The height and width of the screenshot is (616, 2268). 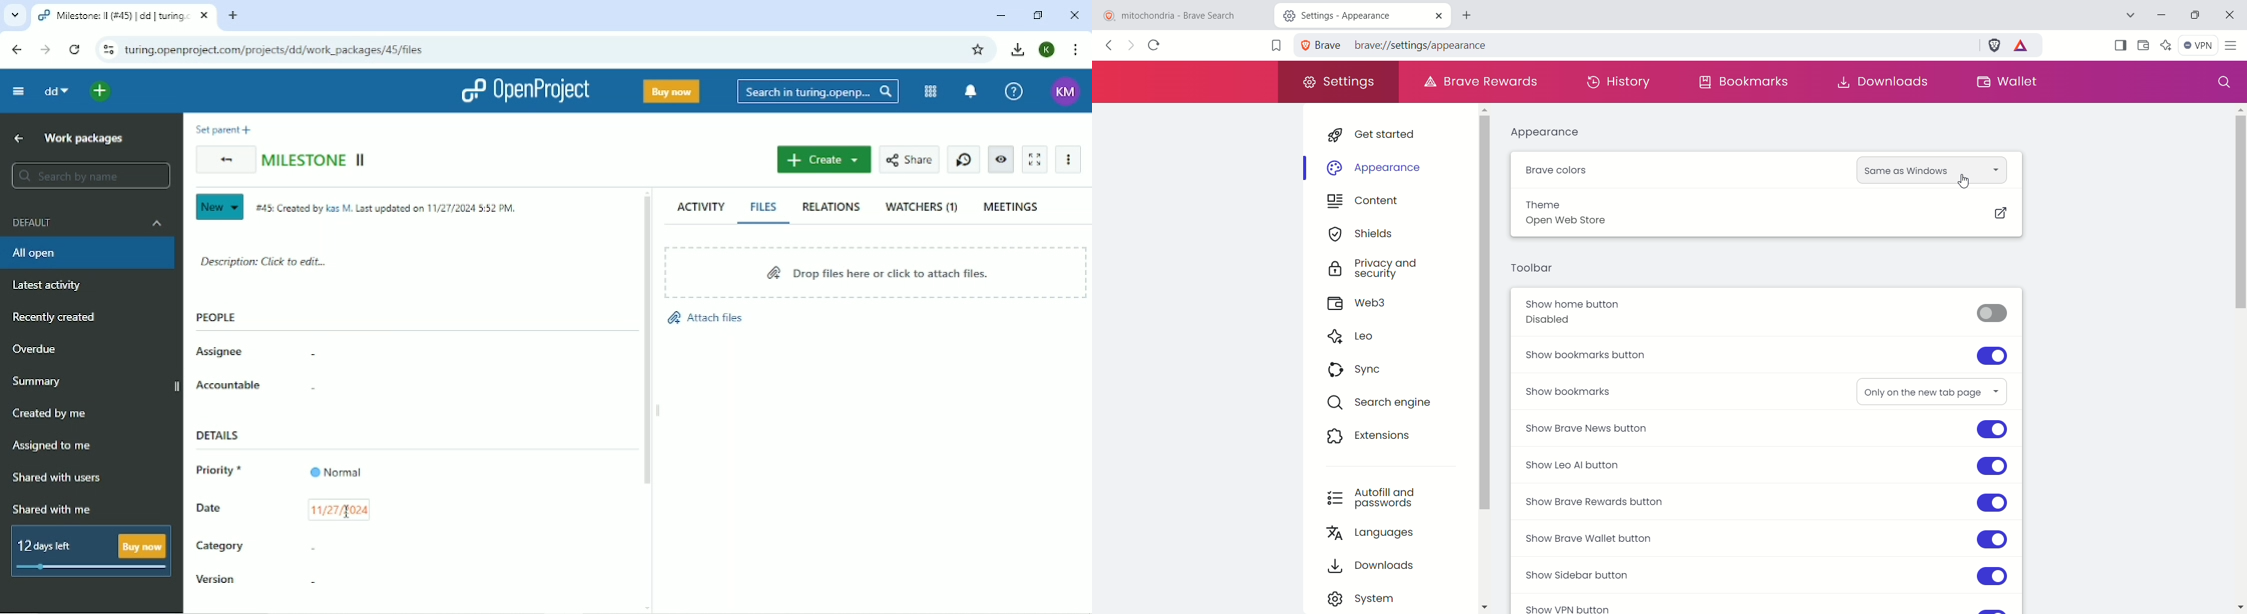 I want to click on KM, so click(x=1067, y=91).